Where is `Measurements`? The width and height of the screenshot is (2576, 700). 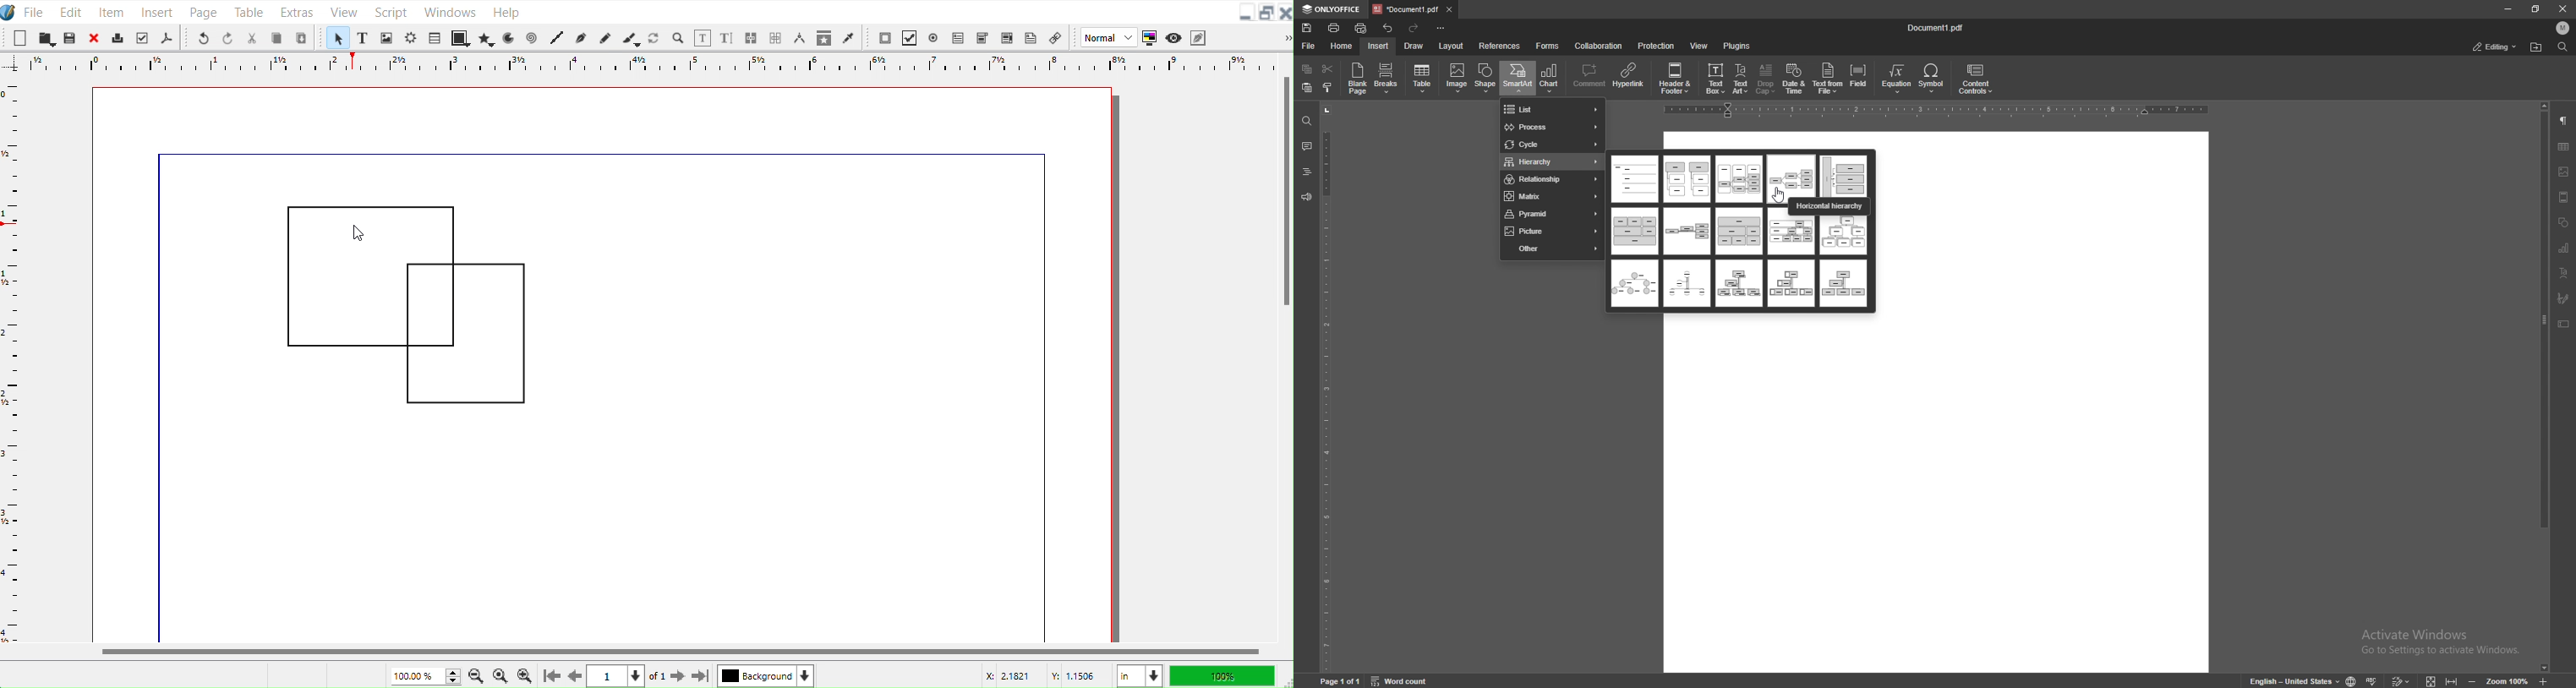 Measurements is located at coordinates (801, 39).